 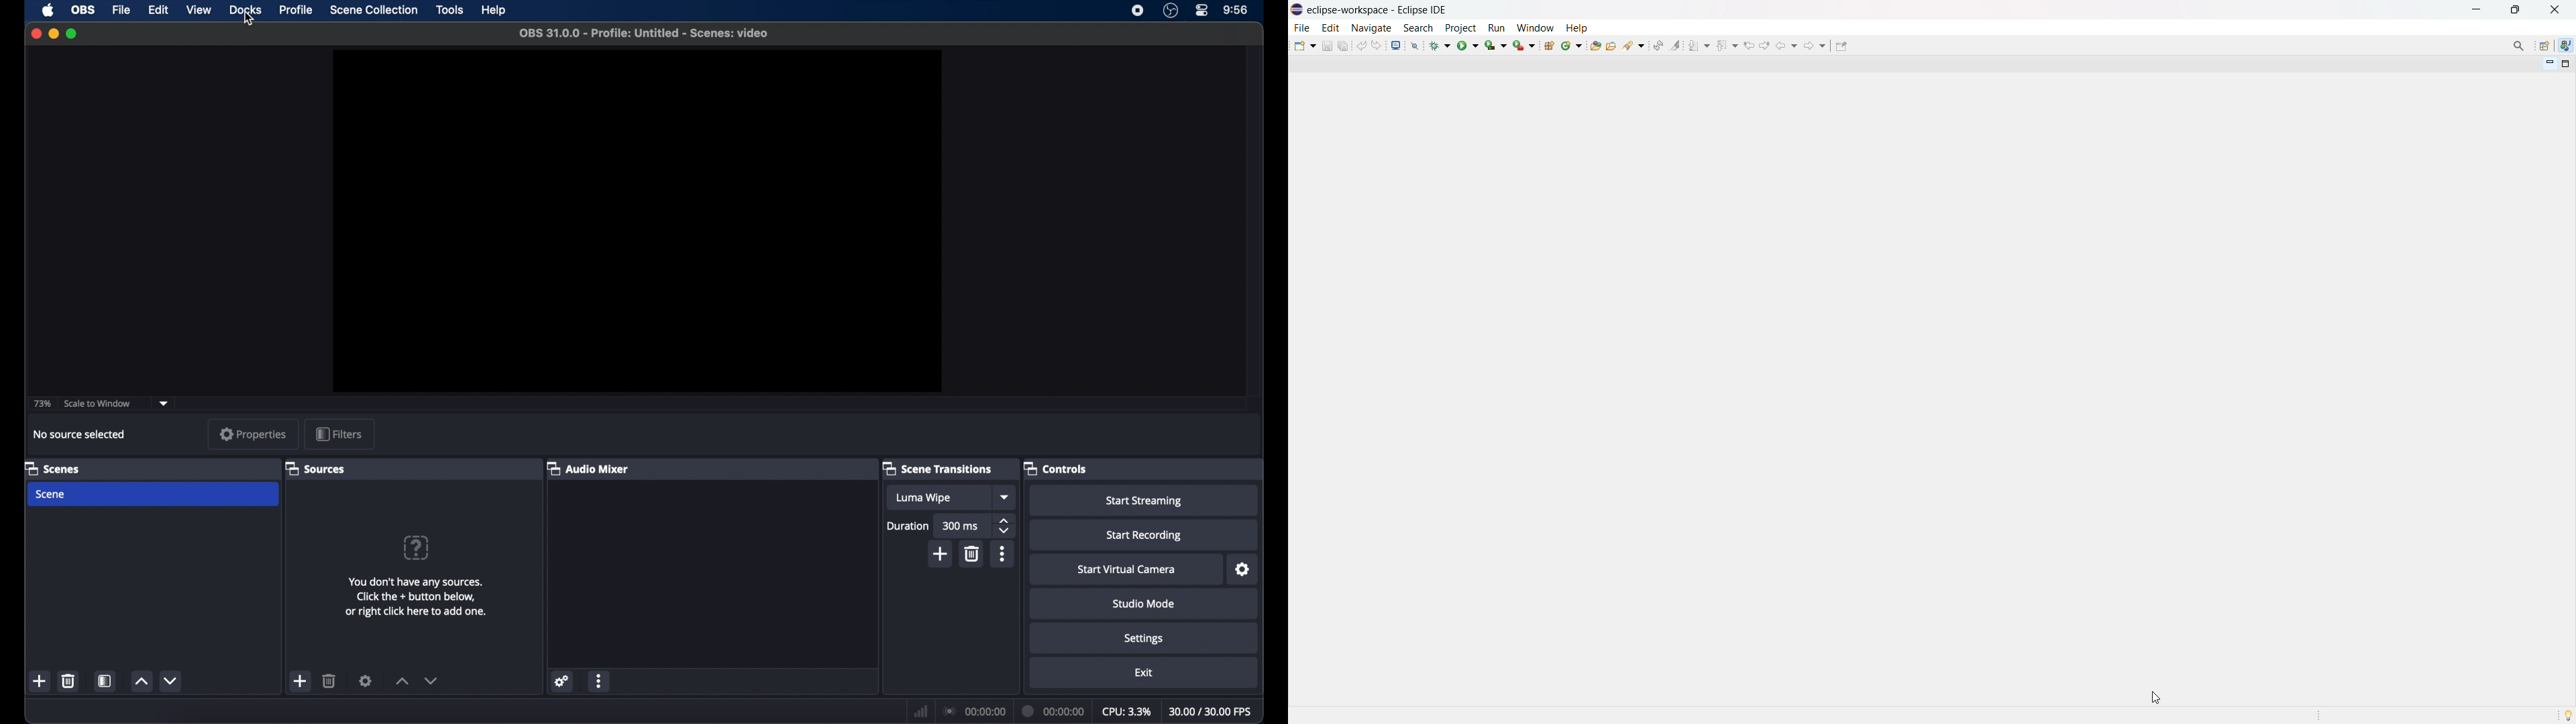 What do you see at coordinates (1004, 526) in the screenshot?
I see `stepper buttons` at bounding box center [1004, 526].